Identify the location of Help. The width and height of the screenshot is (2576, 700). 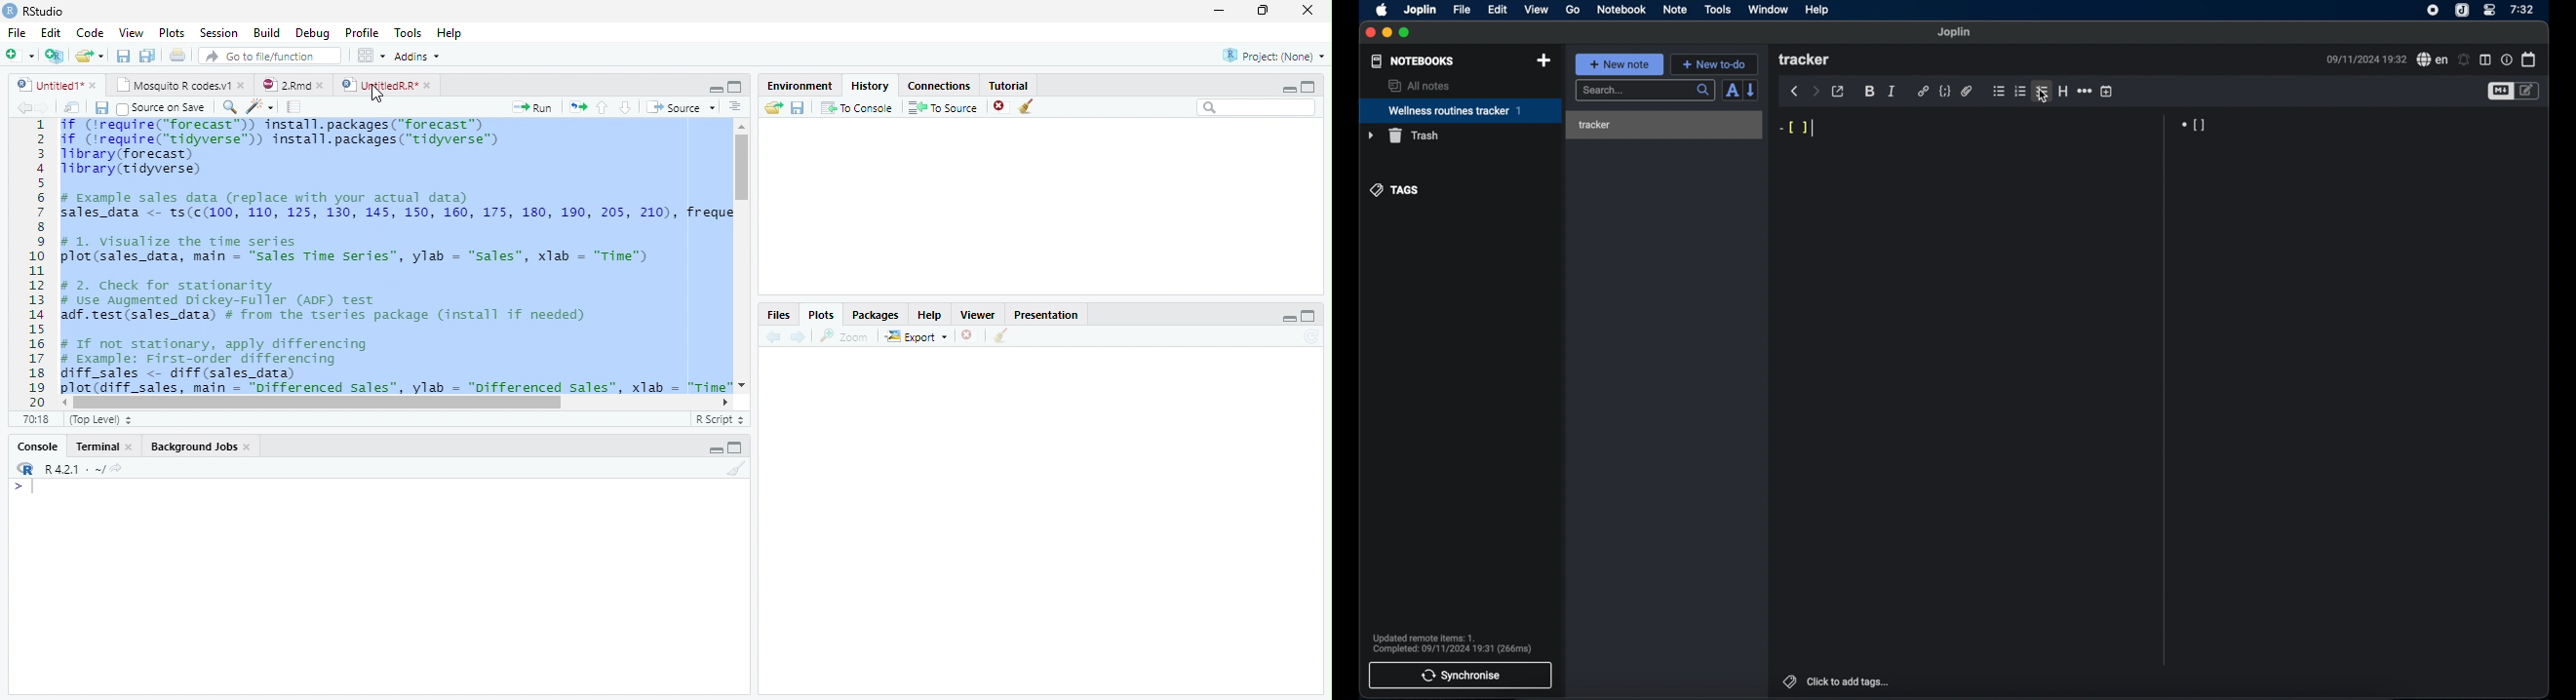
(931, 316).